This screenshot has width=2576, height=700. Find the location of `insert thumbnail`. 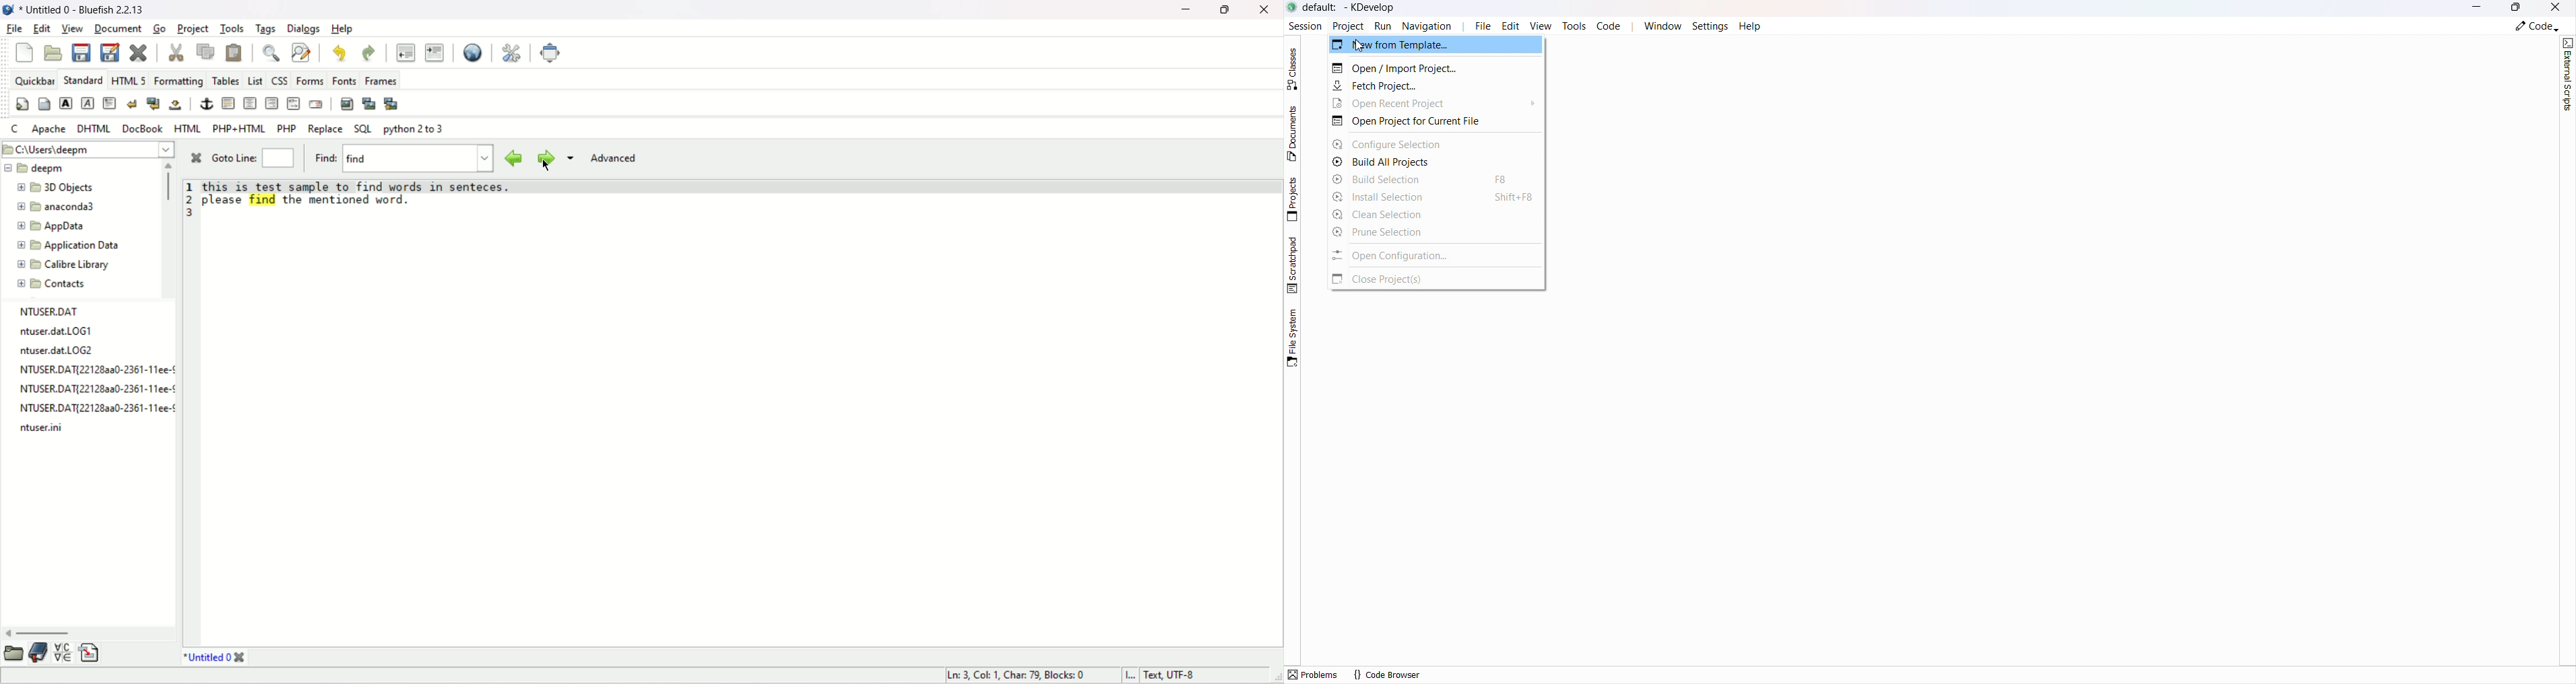

insert thumbnail is located at coordinates (368, 104).